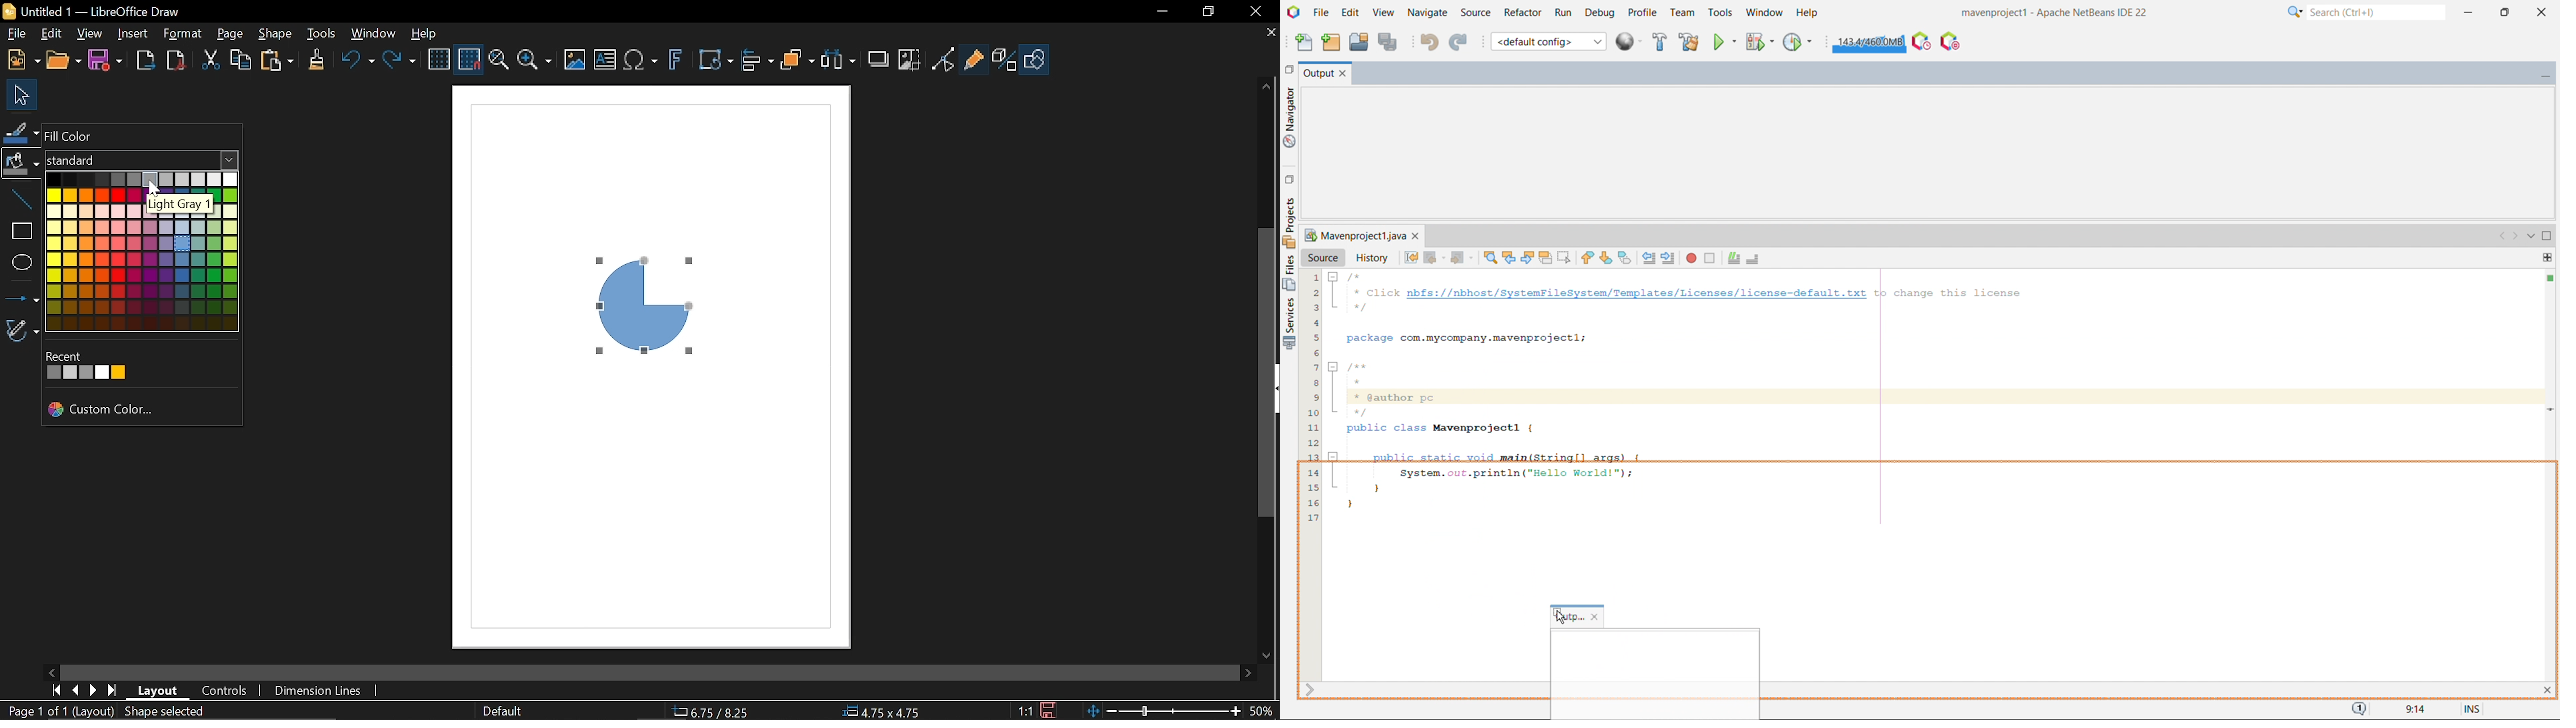 The width and height of the screenshot is (2576, 728). Describe the element at coordinates (24, 261) in the screenshot. I see `Ellipse` at that location.